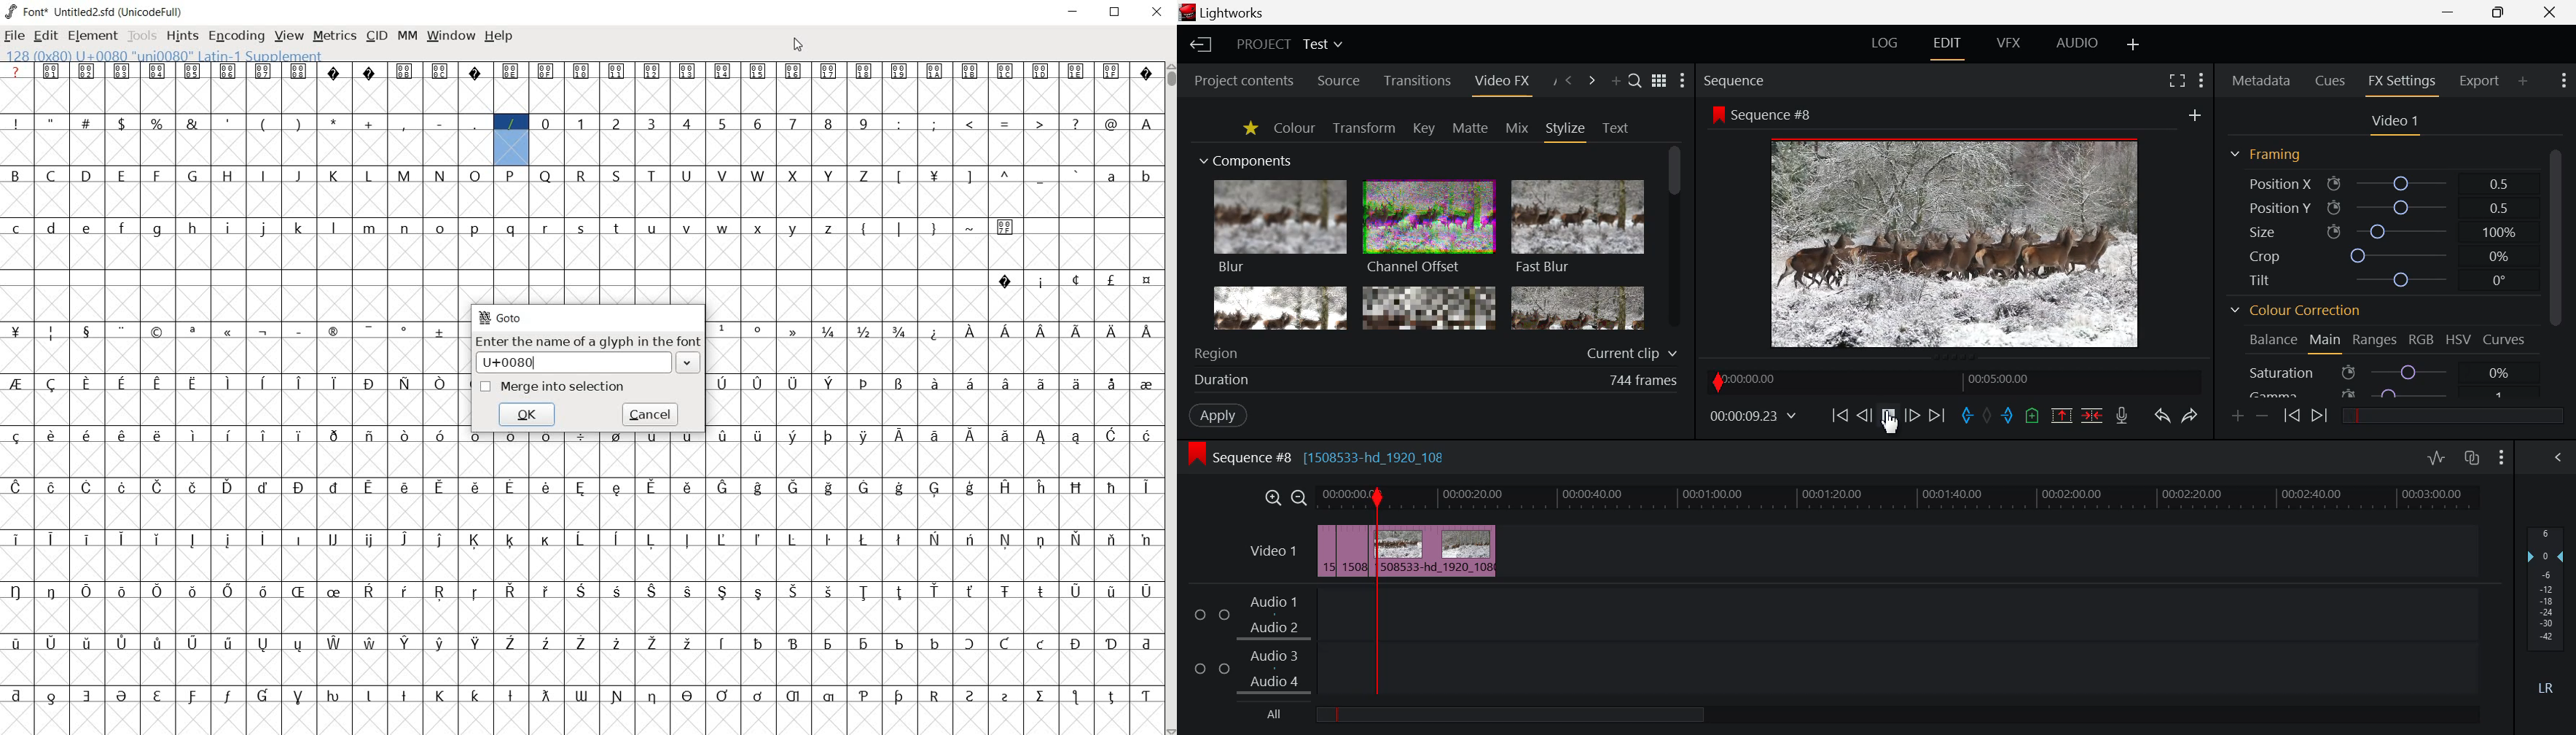 This screenshot has width=2576, height=756. What do you see at coordinates (758, 539) in the screenshot?
I see `glyph` at bounding box center [758, 539].